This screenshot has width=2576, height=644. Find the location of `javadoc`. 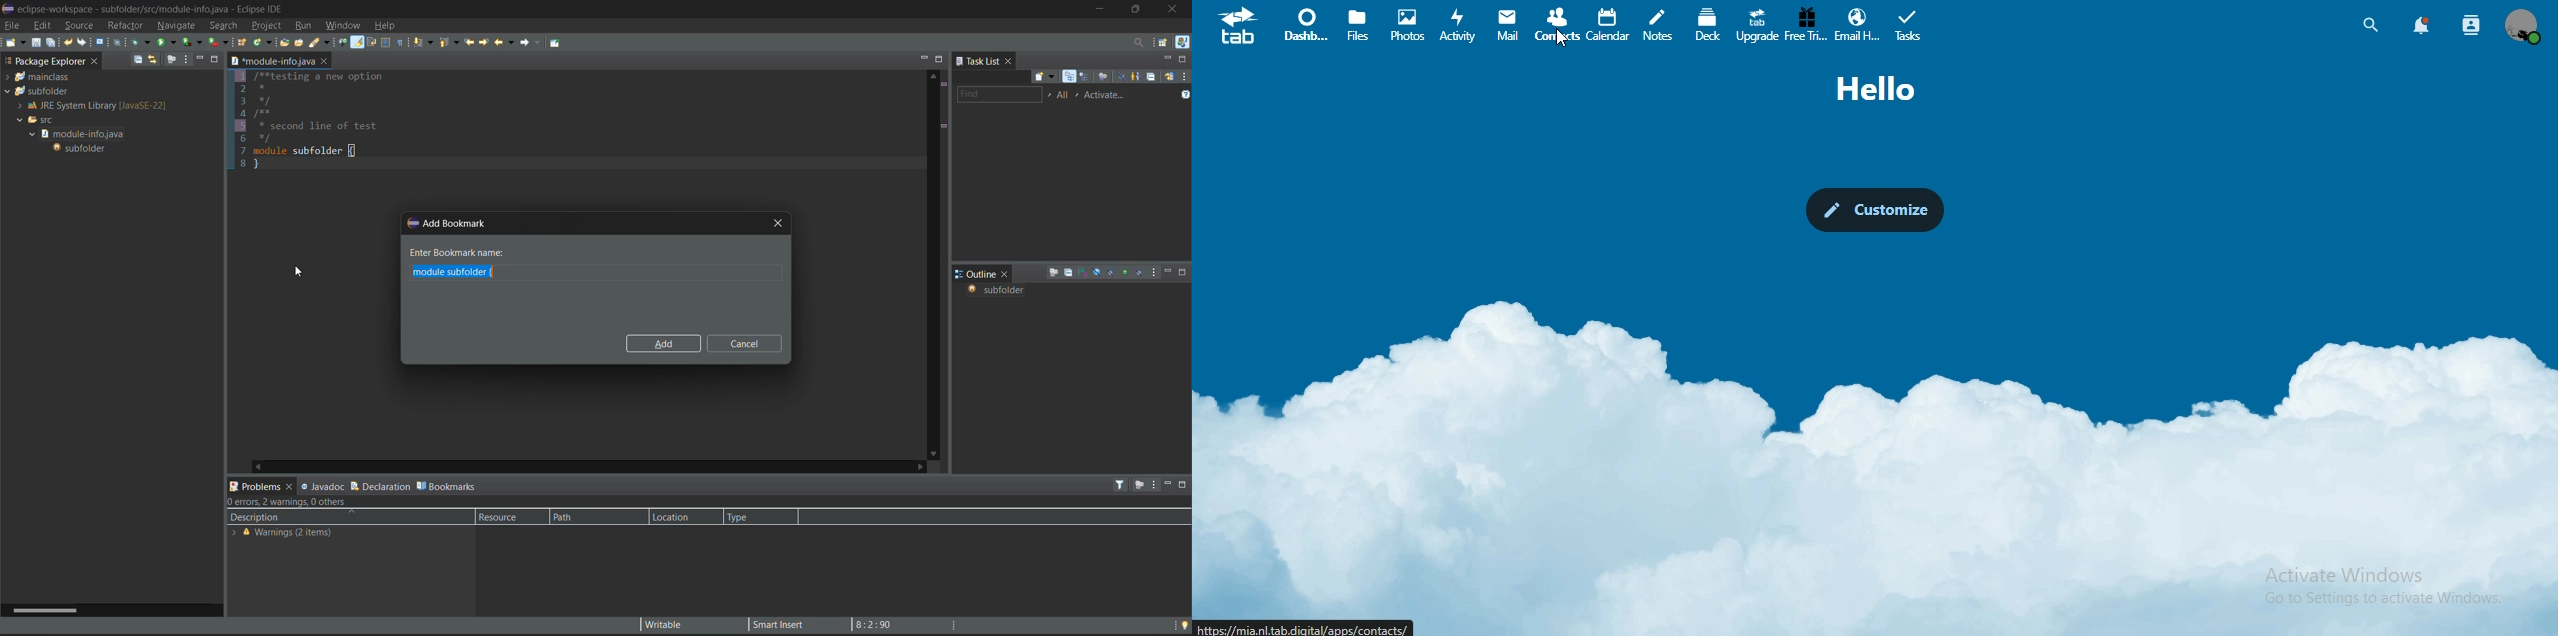

javadoc is located at coordinates (323, 484).